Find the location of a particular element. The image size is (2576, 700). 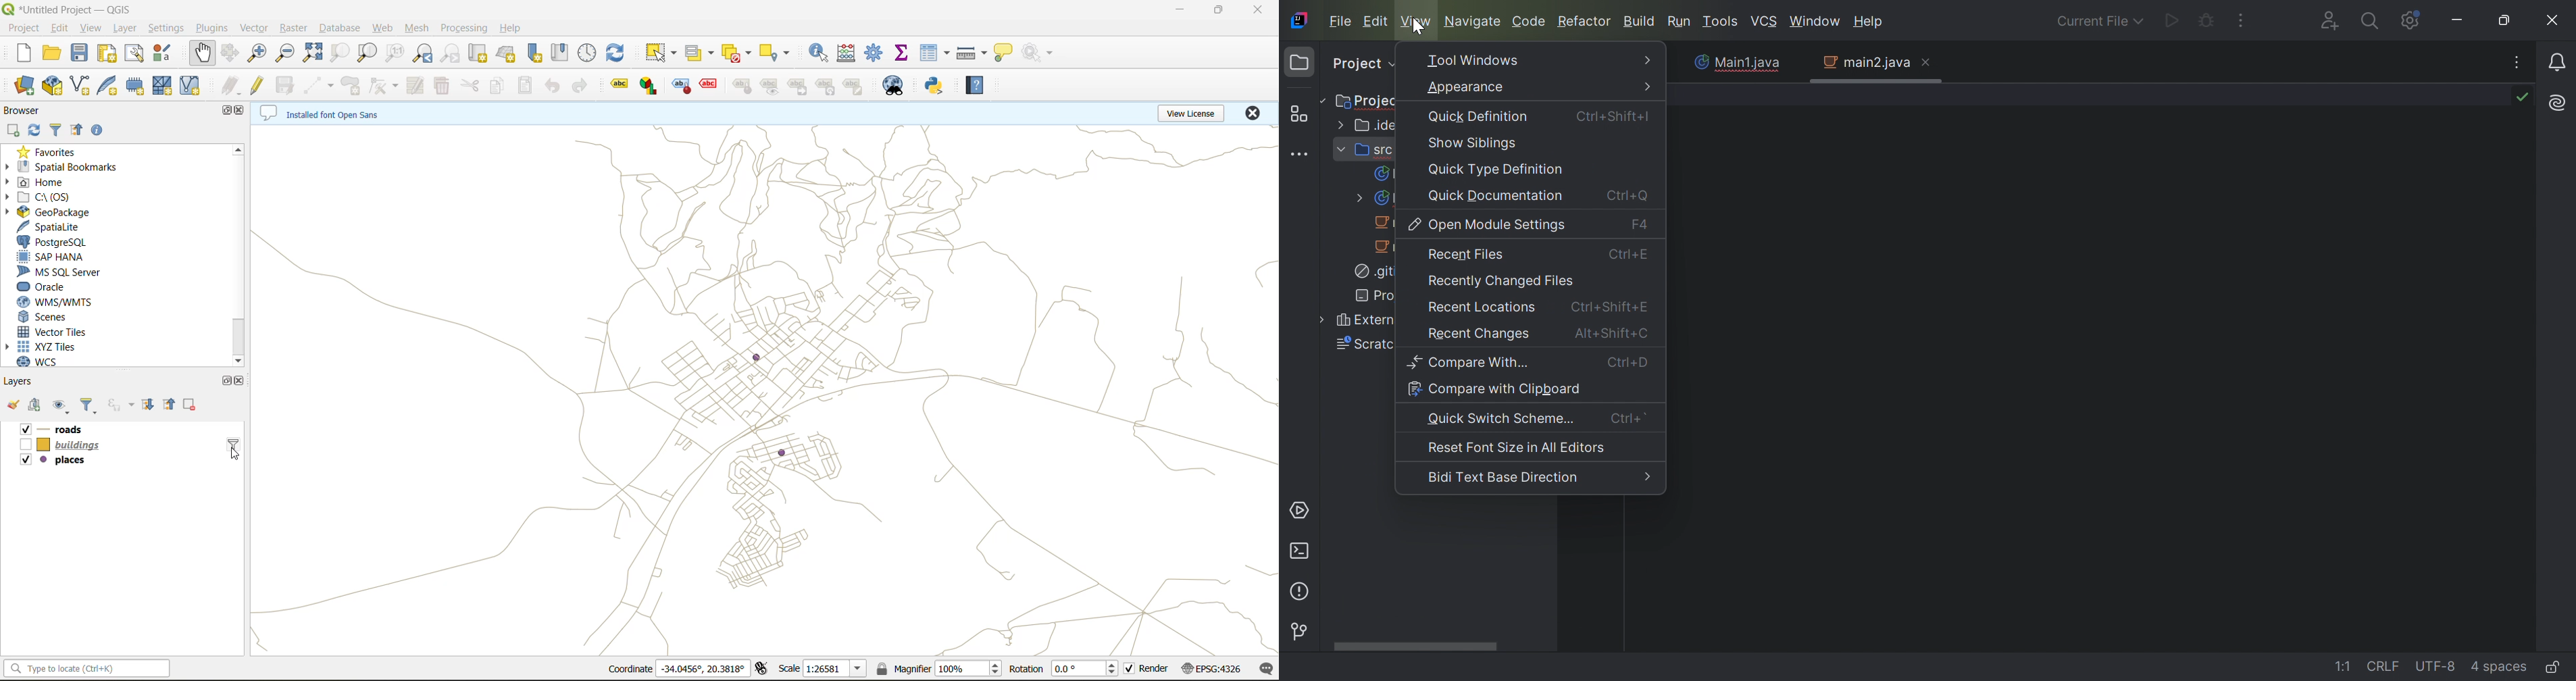

filter is located at coordinates (85, 404).